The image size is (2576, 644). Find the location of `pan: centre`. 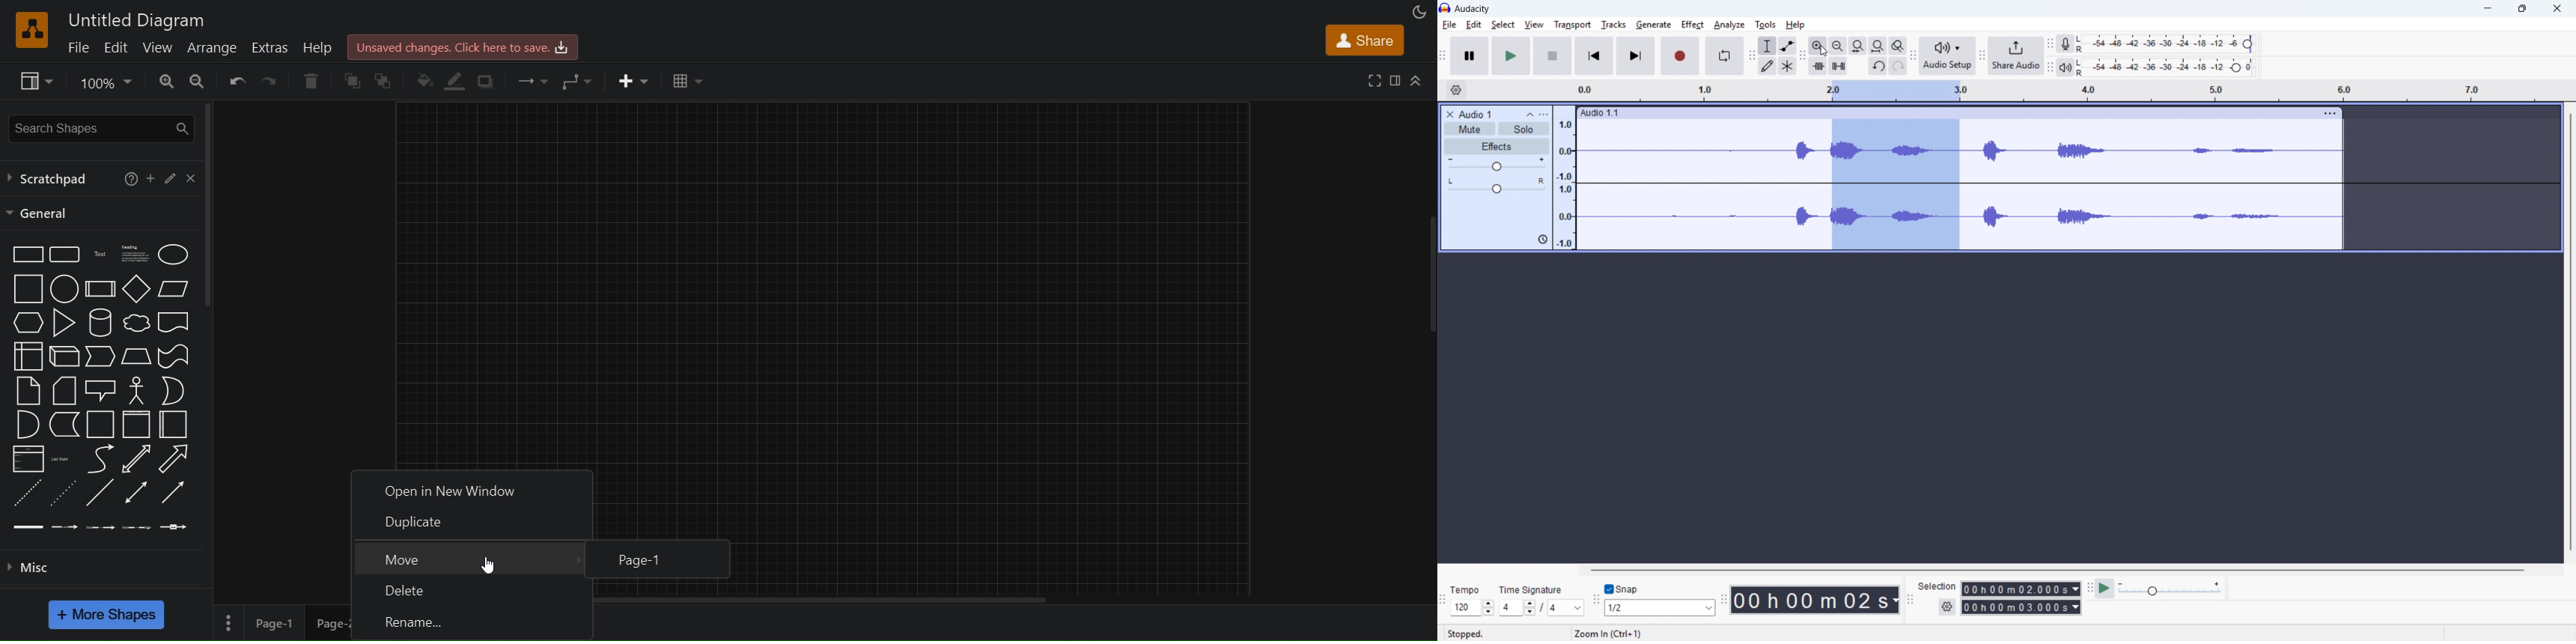

pan: centre is located at coordinates (1497, 186).